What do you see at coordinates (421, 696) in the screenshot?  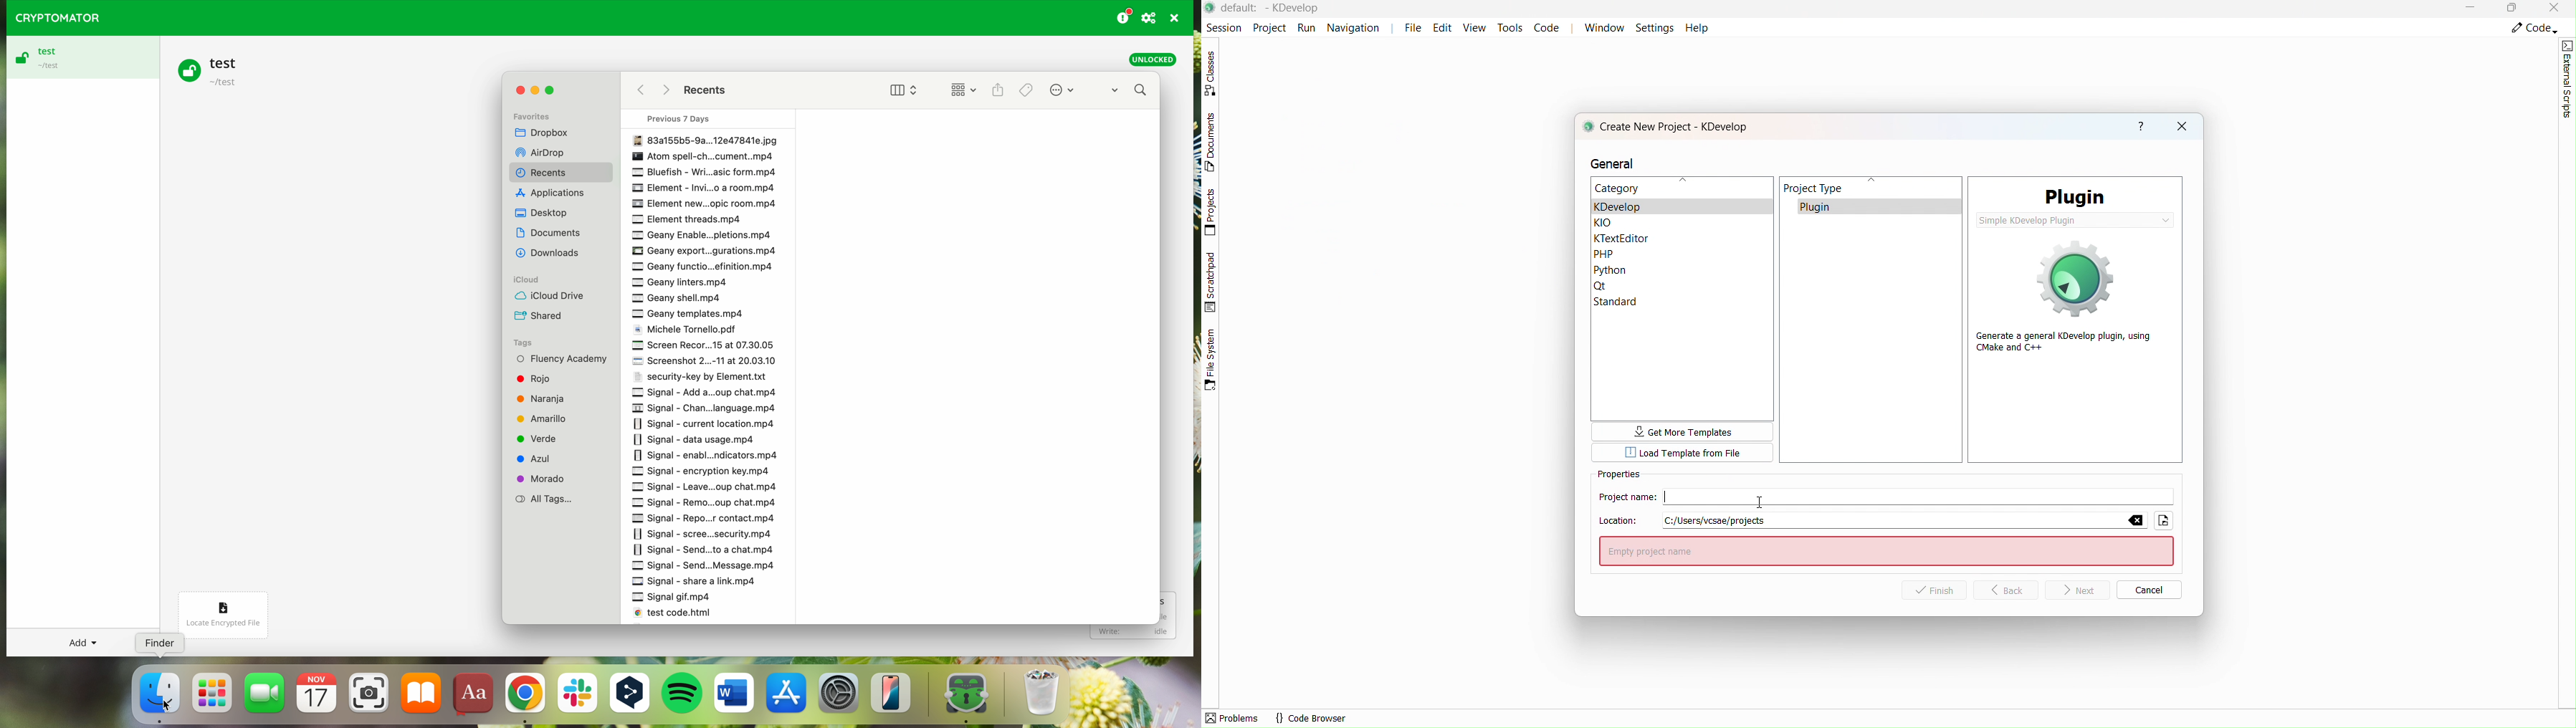 I see `iBooks` at bounding box center [421, 696].